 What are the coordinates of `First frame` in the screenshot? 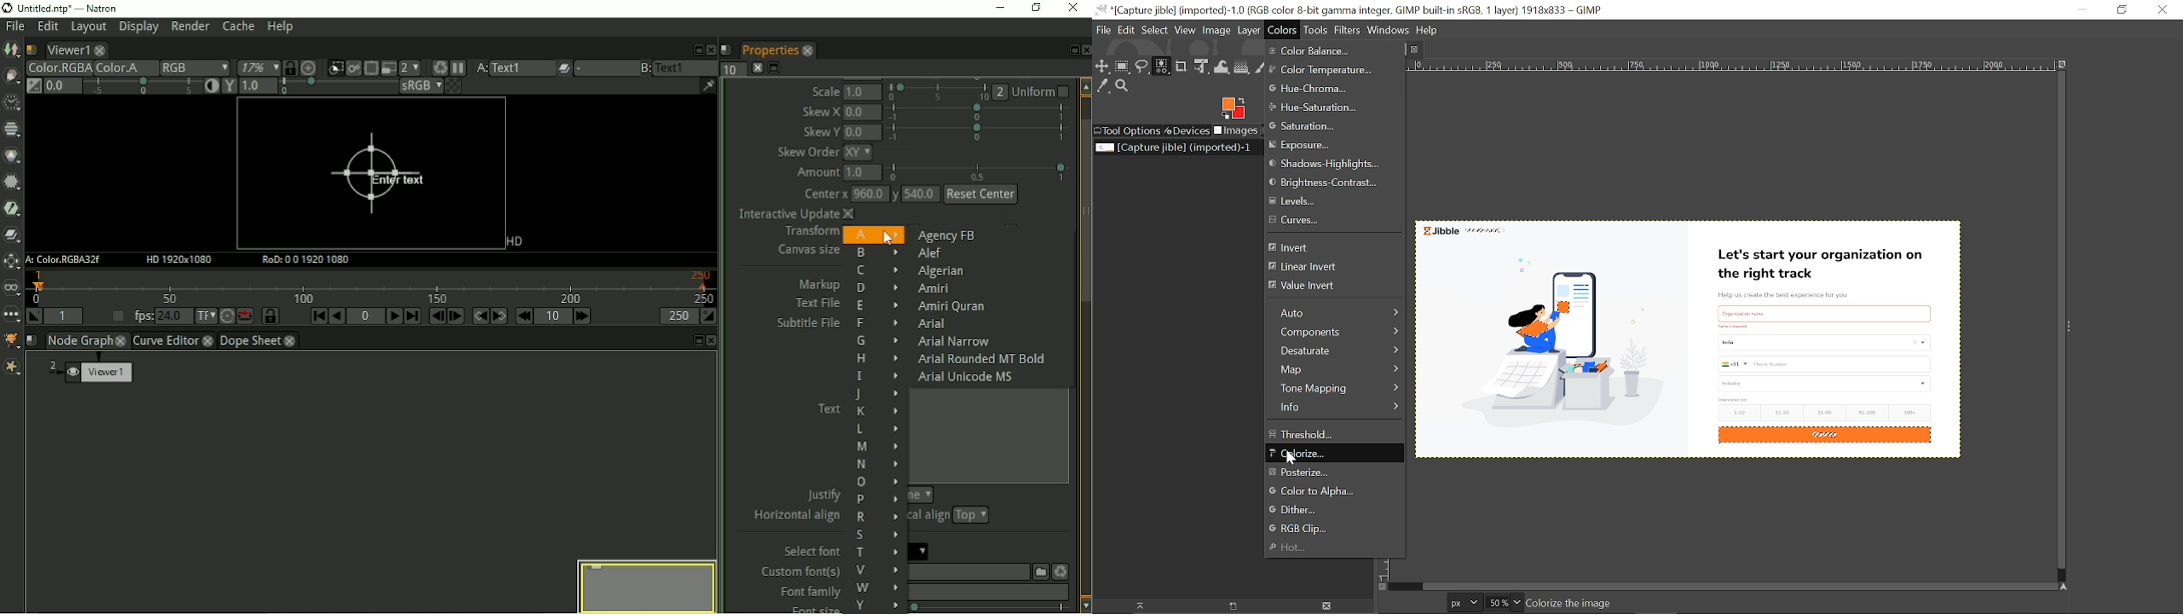 It's located at (319, 316).